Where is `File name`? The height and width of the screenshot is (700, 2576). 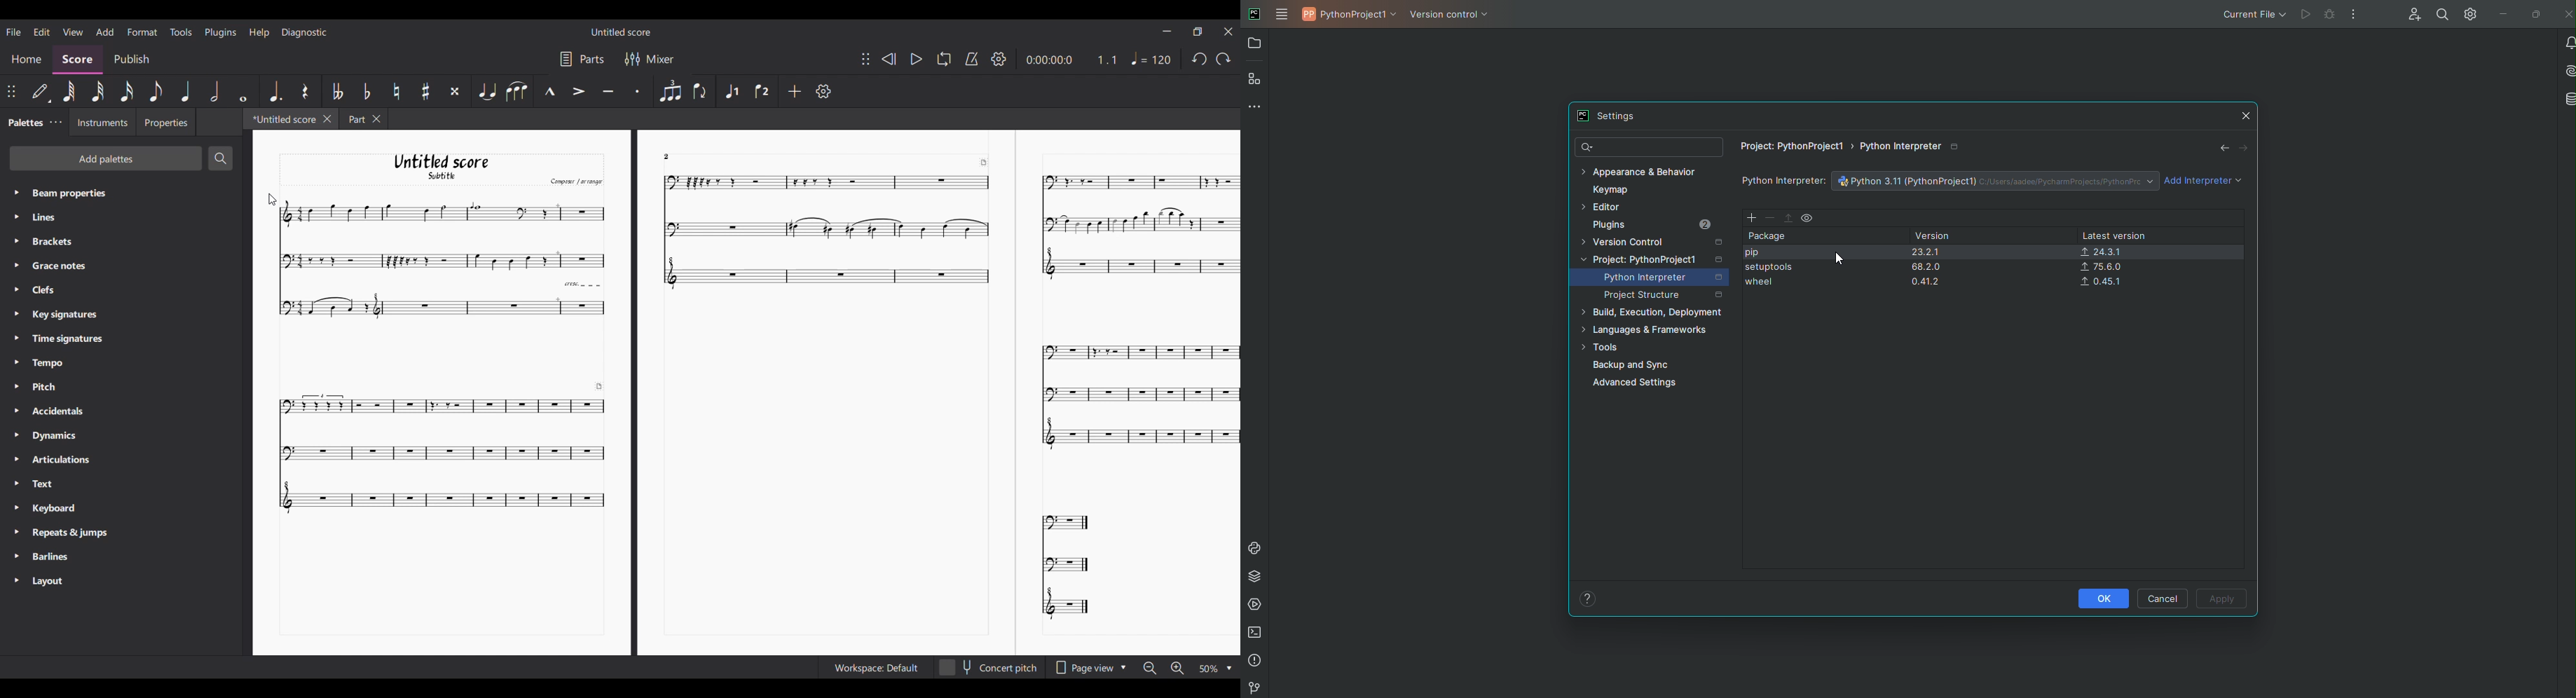 File name is located at coordinates (1993, 180).